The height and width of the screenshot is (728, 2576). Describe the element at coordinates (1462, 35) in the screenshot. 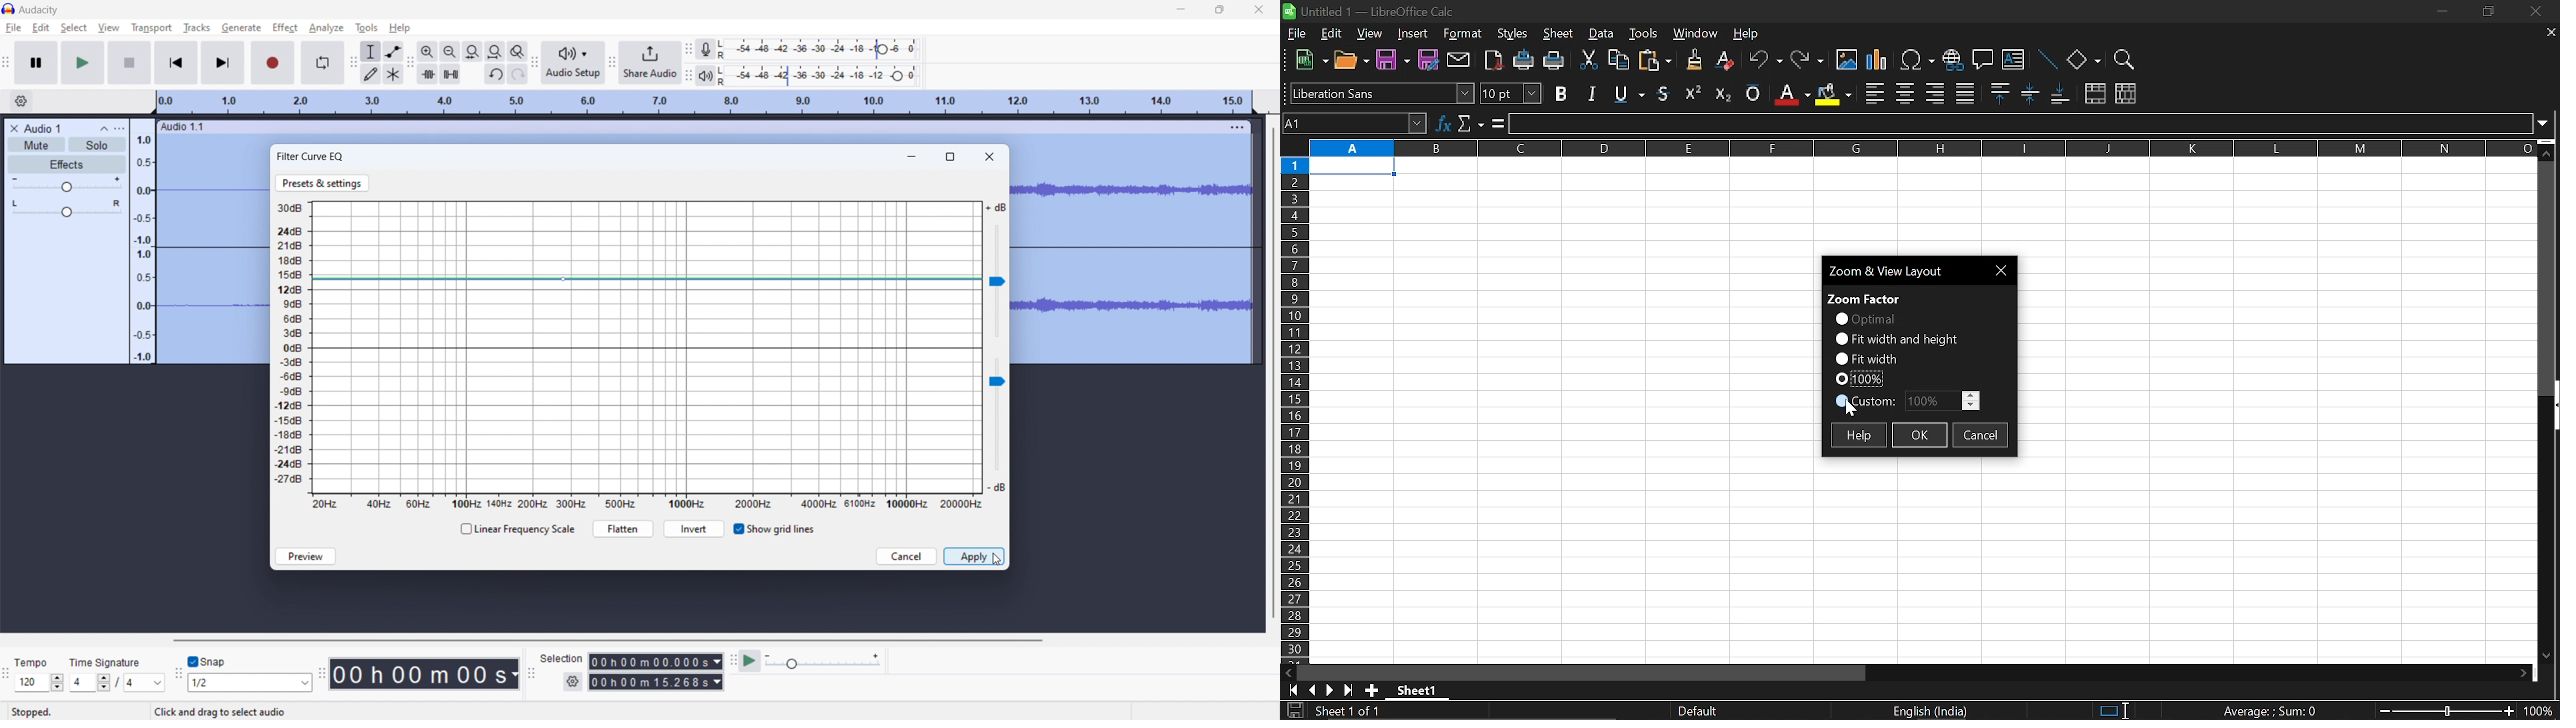

I see `format` at that location.